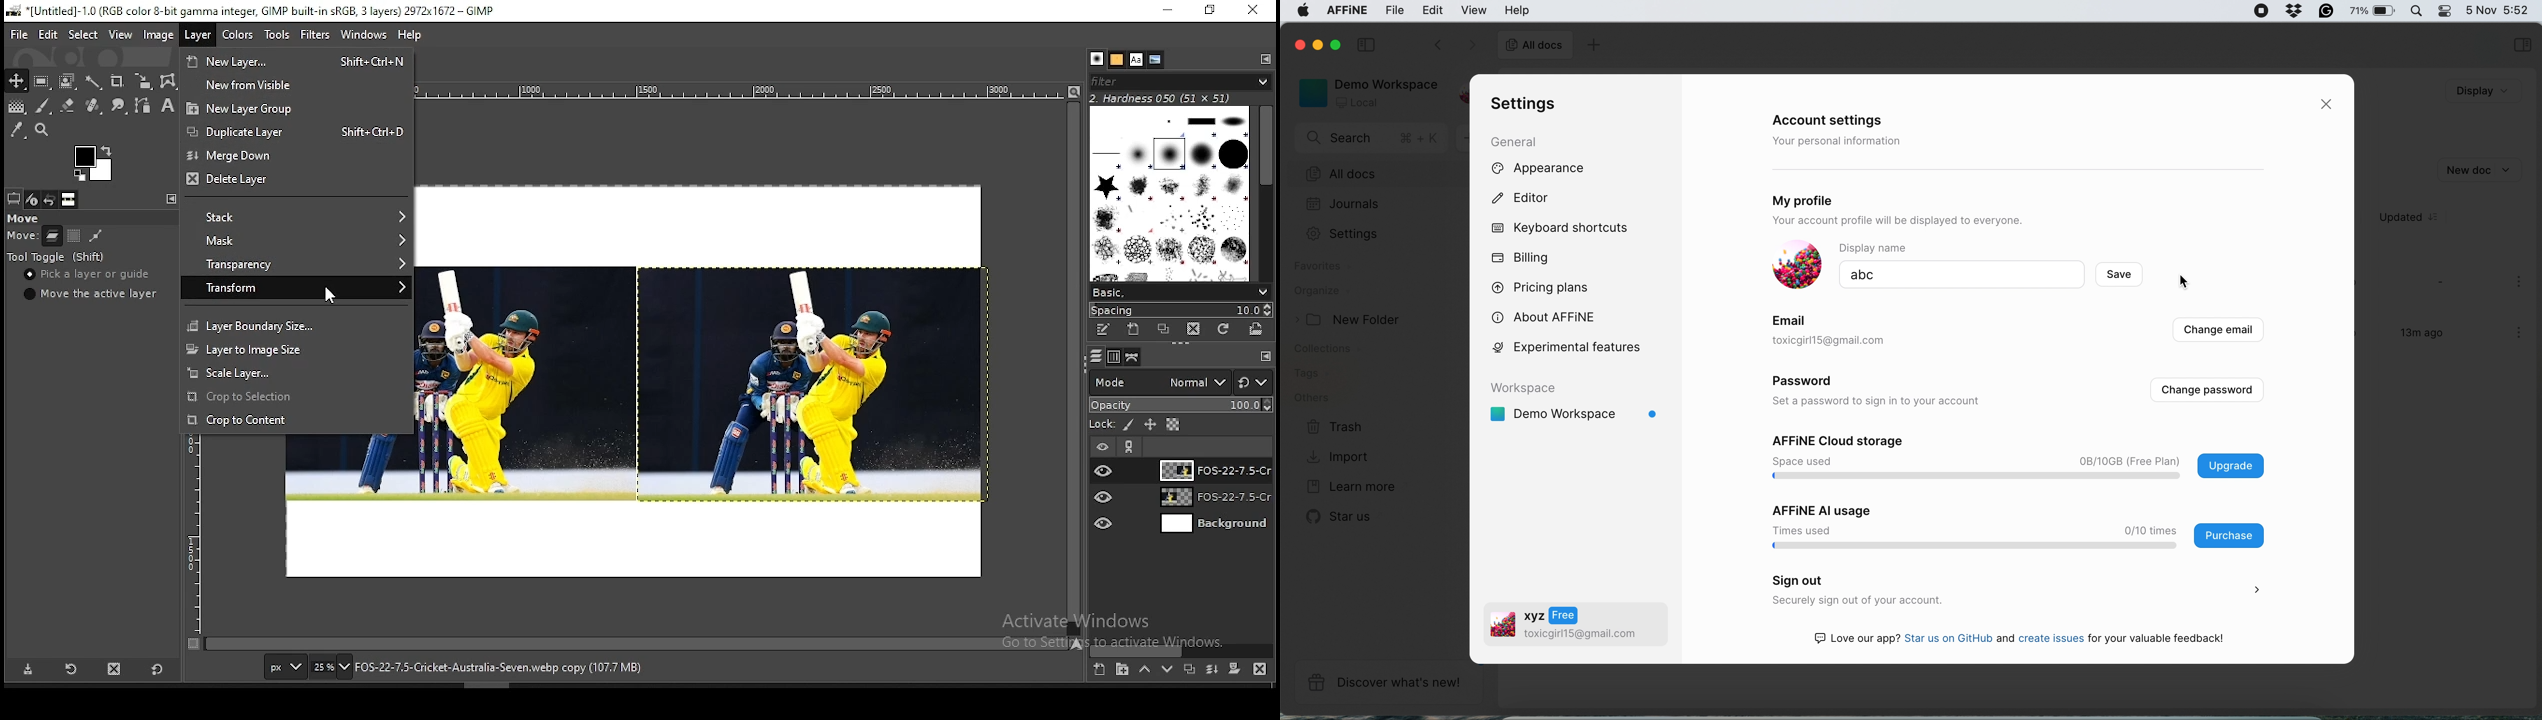 This screenshot has height=728, width=2548. Describe the element at coordinates (1343, 205) in the screenshot. I see `journals` at that location.